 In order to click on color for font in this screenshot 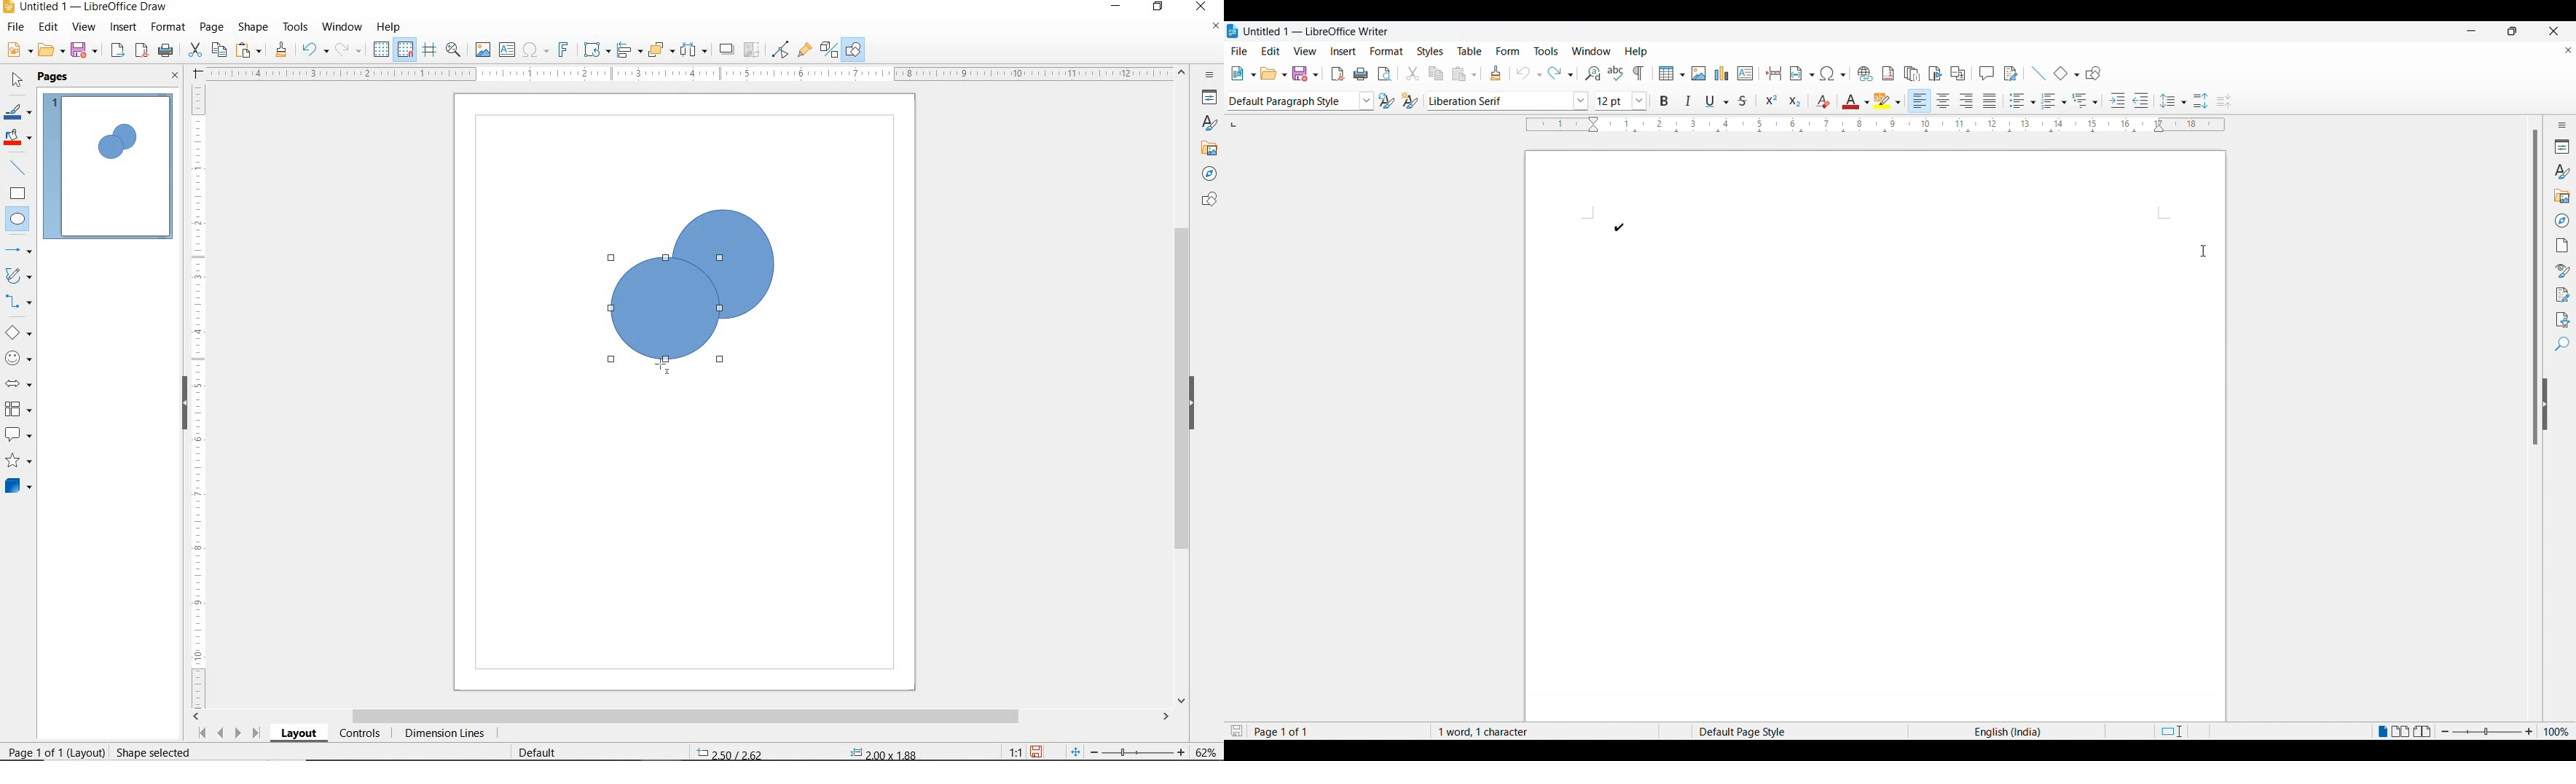, I will do `click(1854, 100)`.